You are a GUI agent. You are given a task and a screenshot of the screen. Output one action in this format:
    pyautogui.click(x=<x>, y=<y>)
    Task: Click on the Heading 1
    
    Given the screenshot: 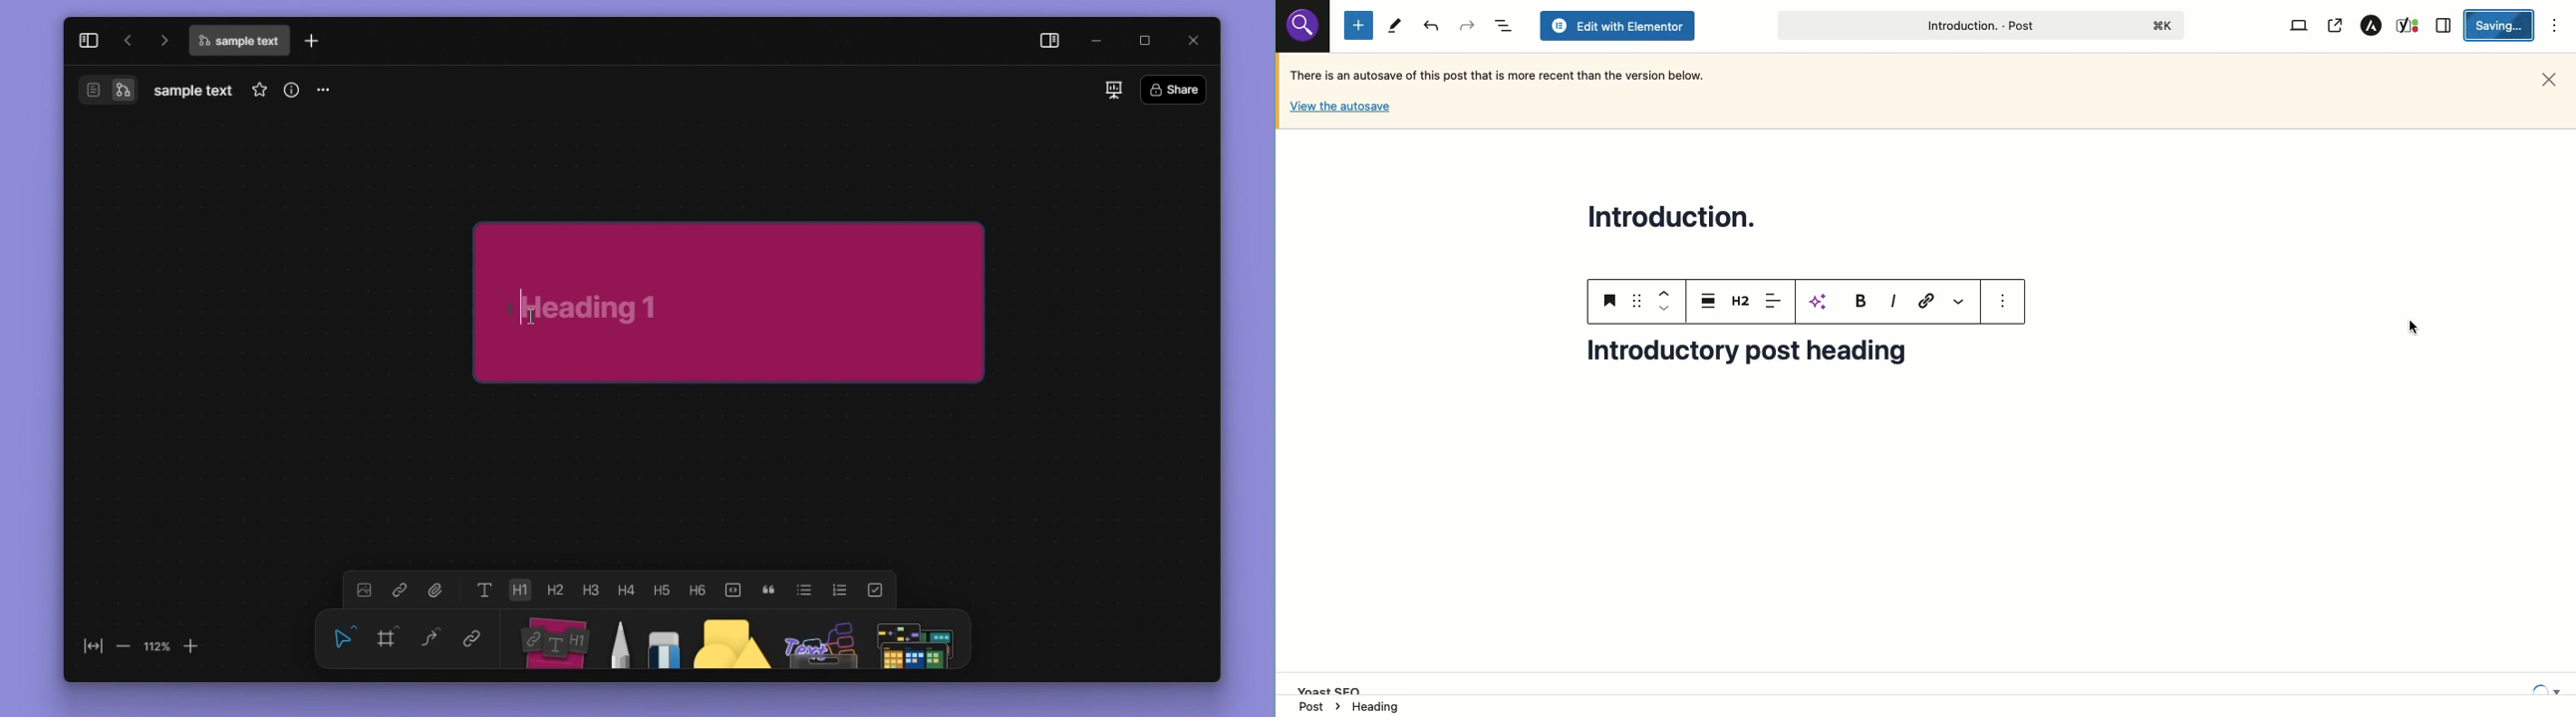 What is the action you would take?
    pyautogui.click(x=519, y=590)
    